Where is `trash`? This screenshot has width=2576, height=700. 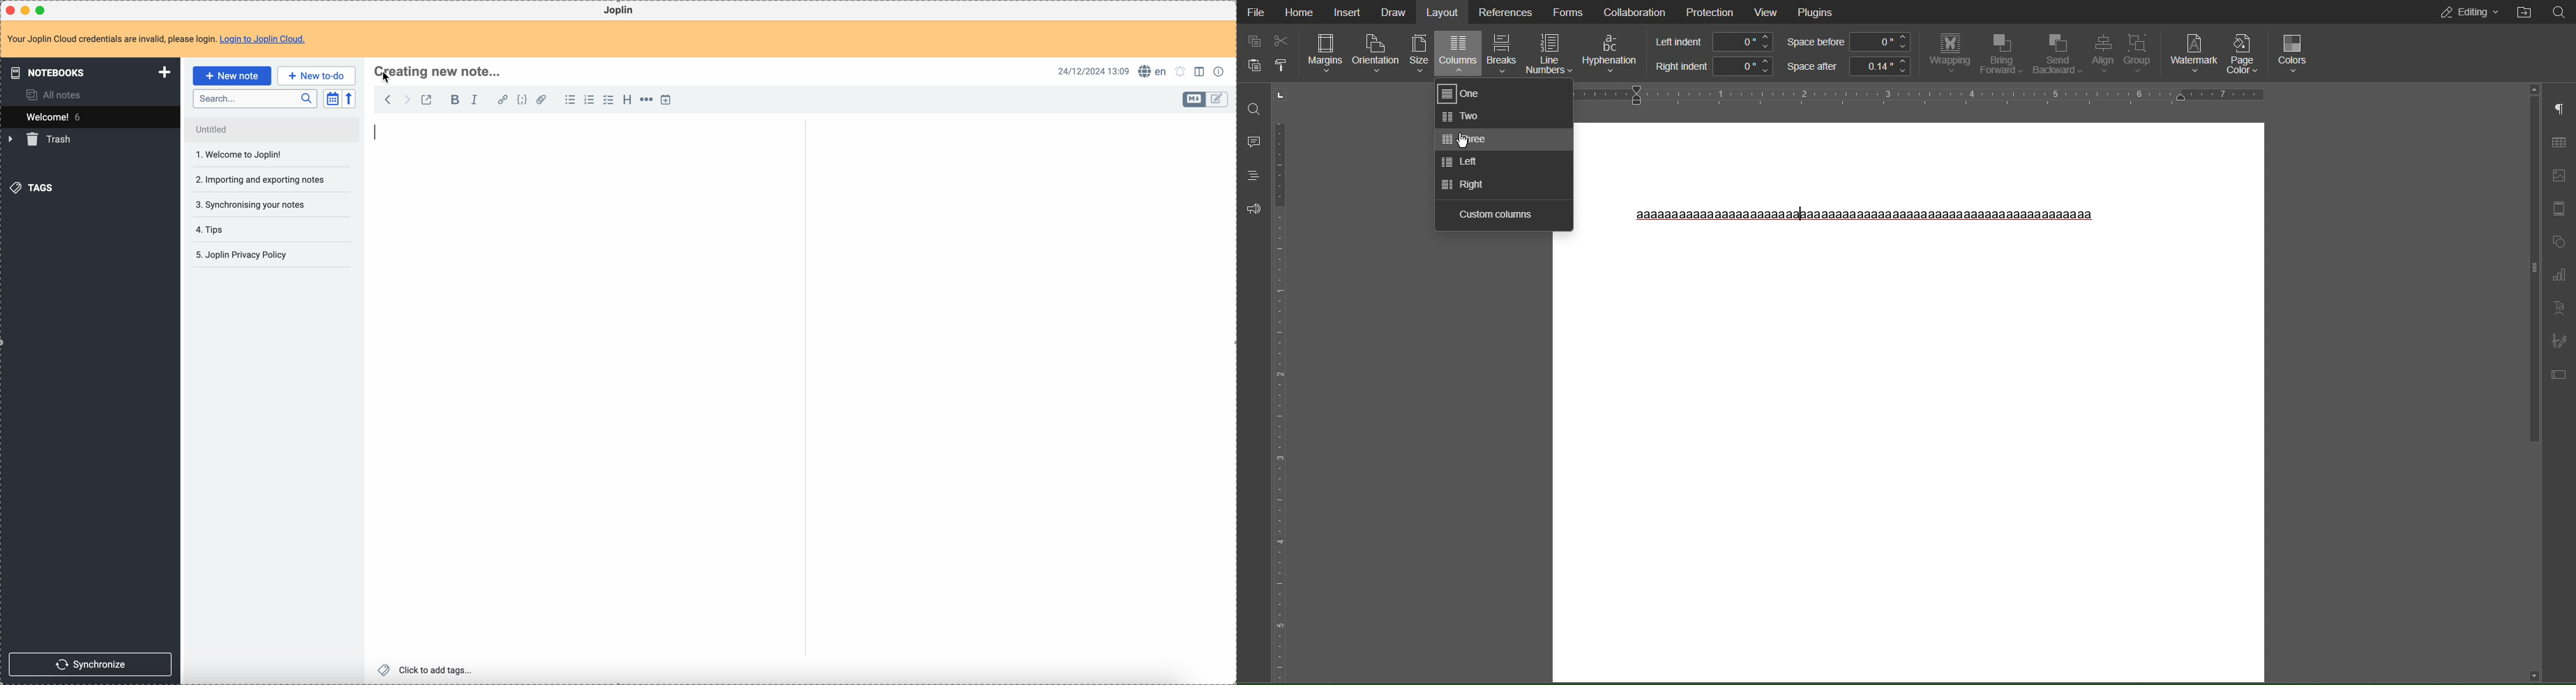
trash is located at coordinates (41, 140).